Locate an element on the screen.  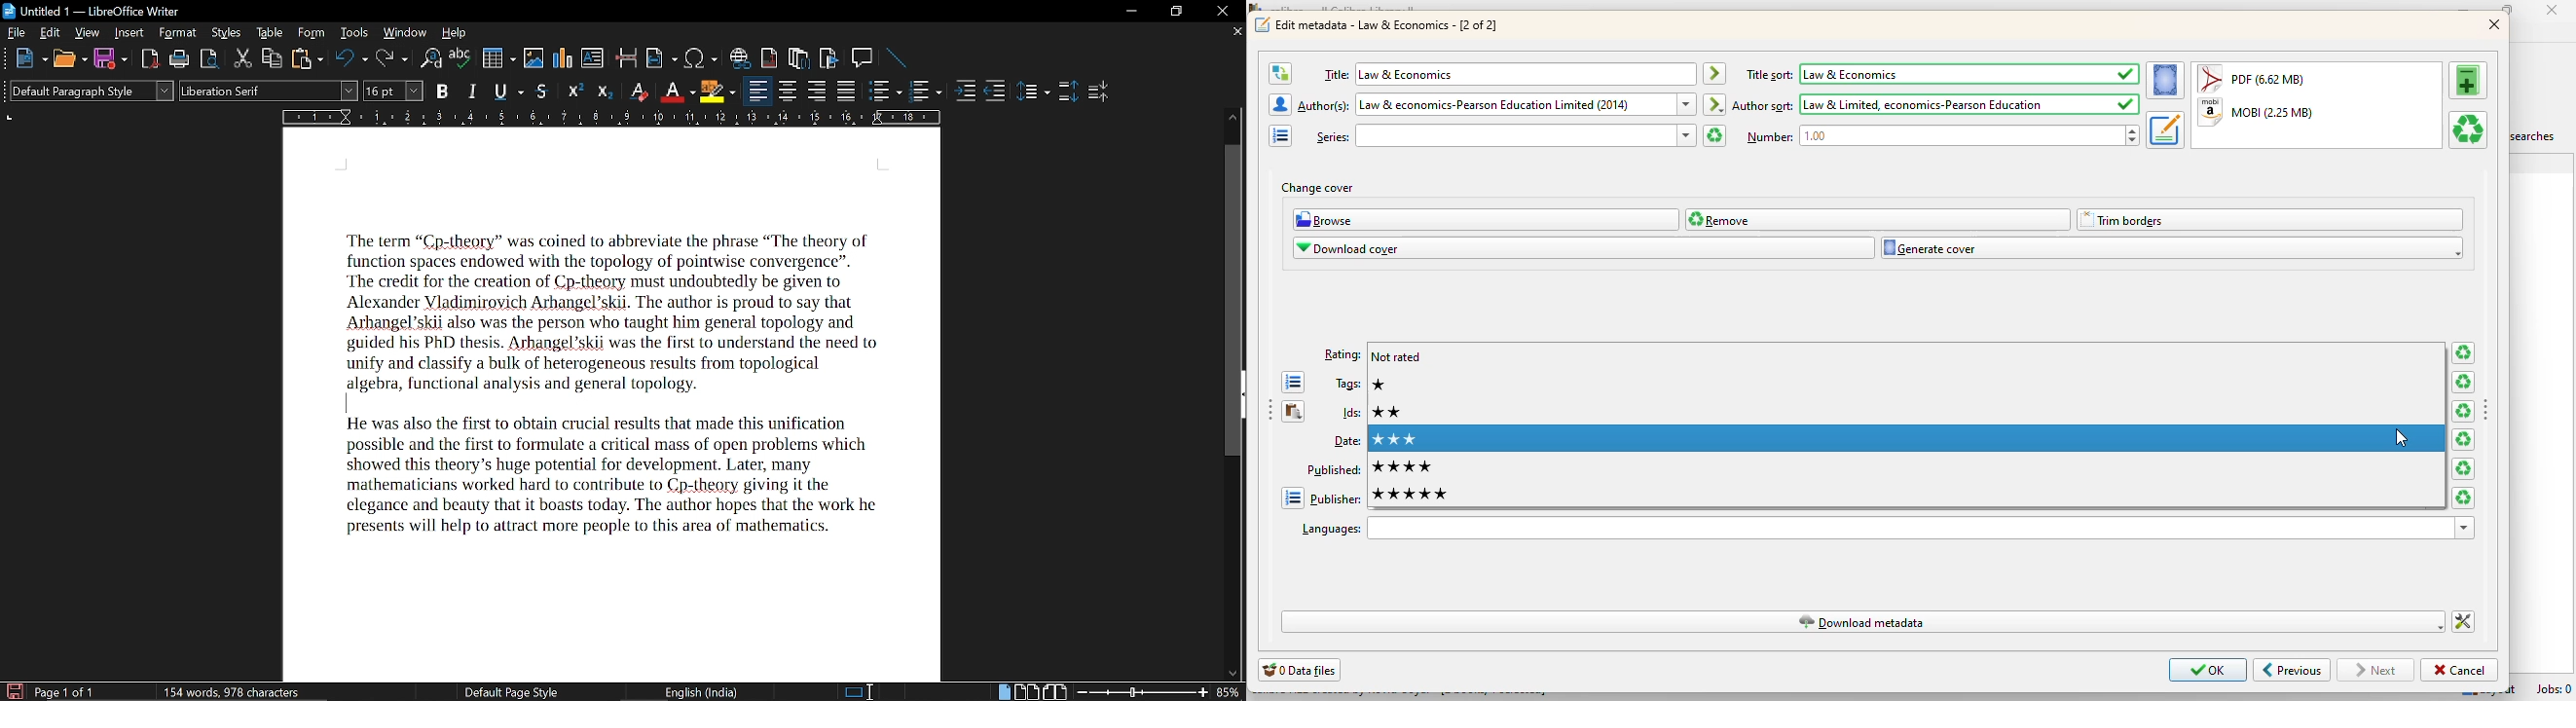
change how calibre downloads metadata is located at coordinates (2464, 622).